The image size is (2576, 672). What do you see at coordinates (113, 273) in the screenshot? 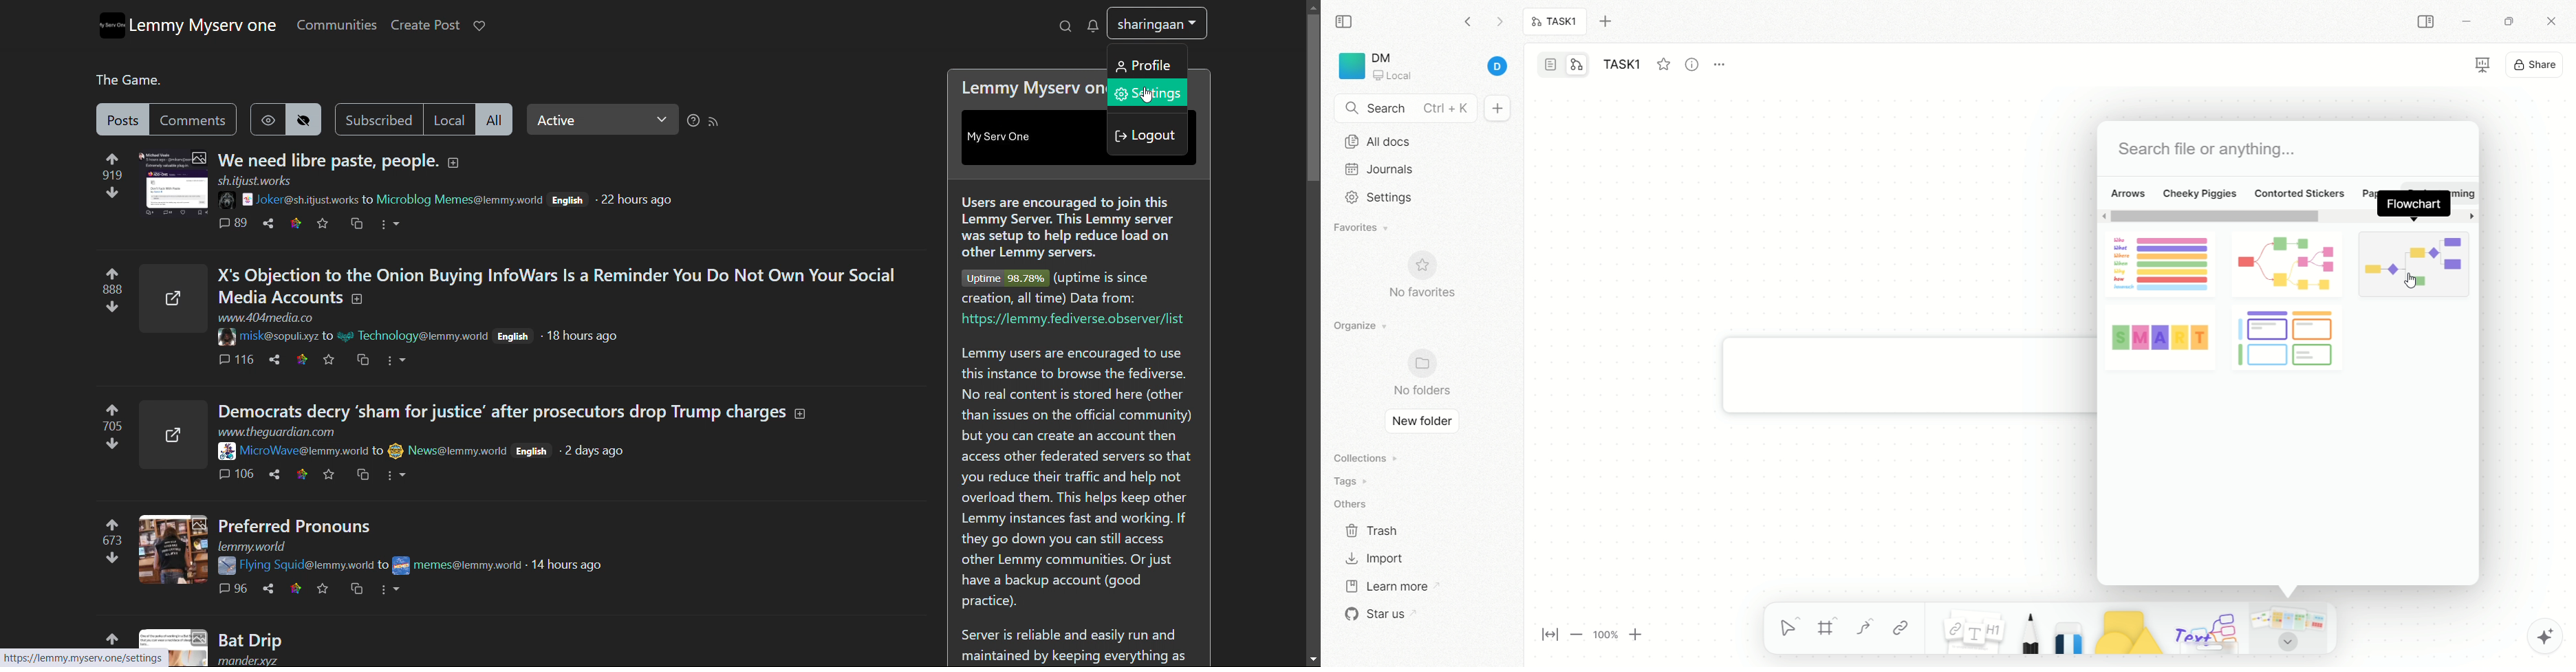
I see `upvotes` at bounding box center [113, 273].